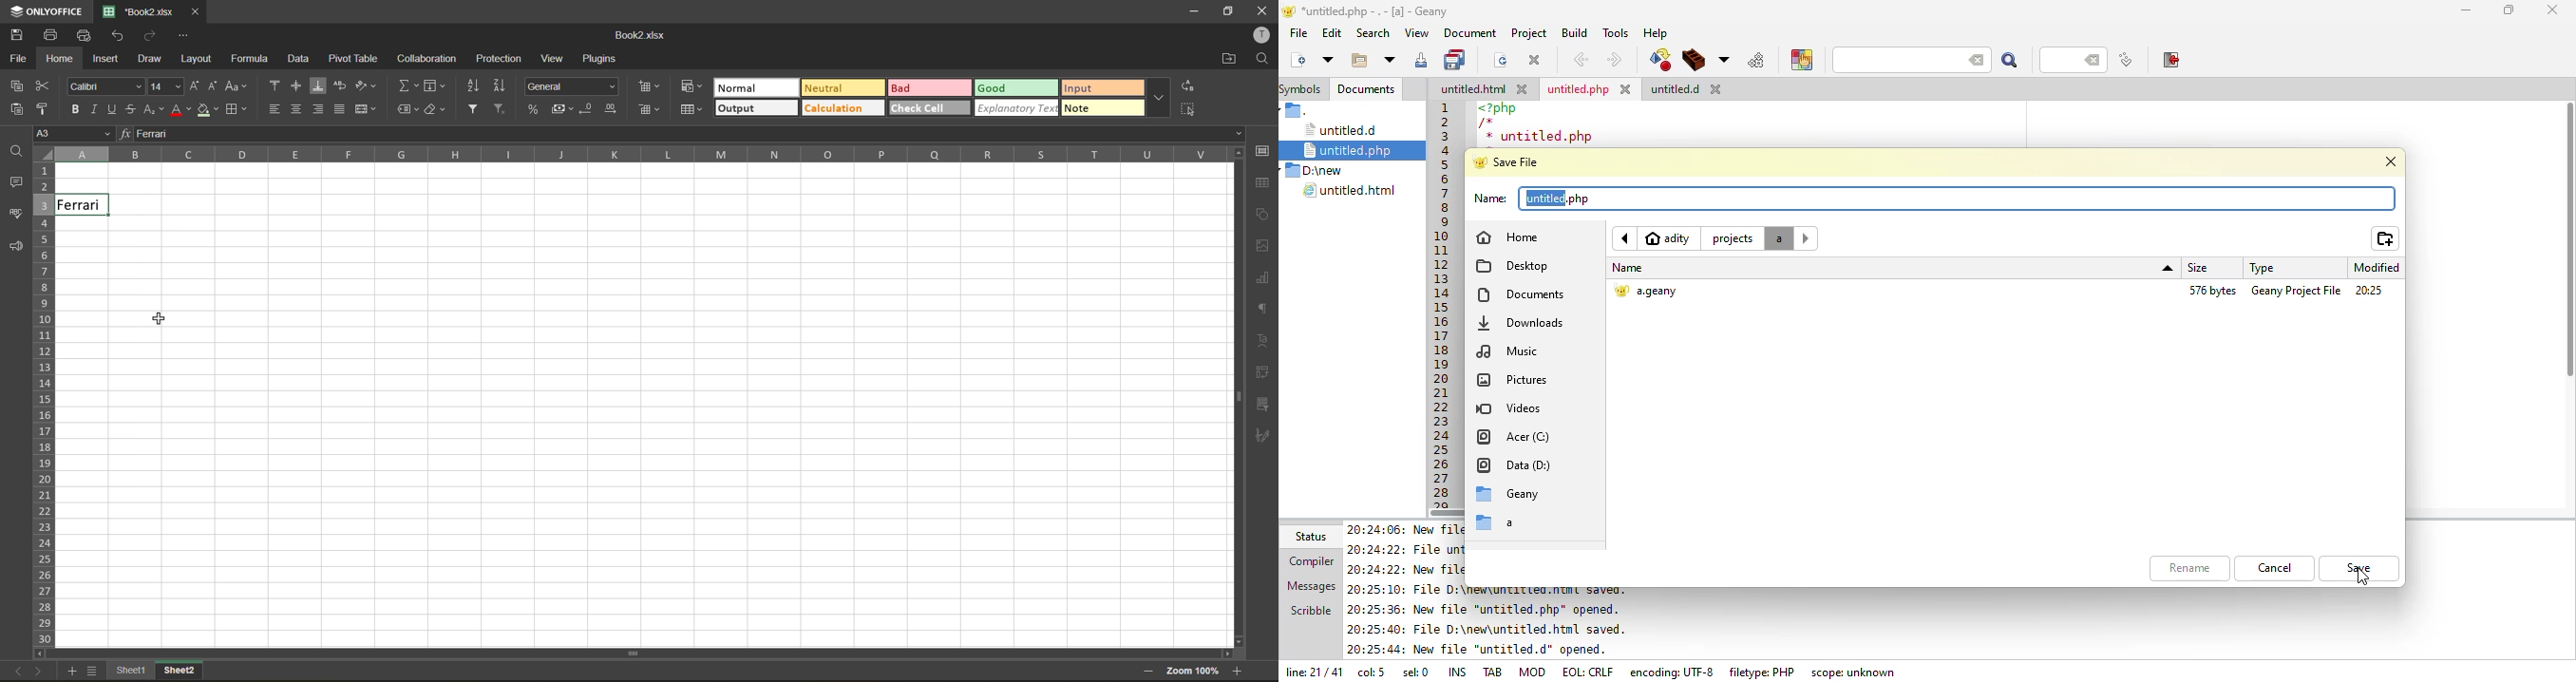 The height and width of the screenshot is (700, 2576). Describe the element at coordinates (1649, 293) in the screenshot. I see `a` at that location.